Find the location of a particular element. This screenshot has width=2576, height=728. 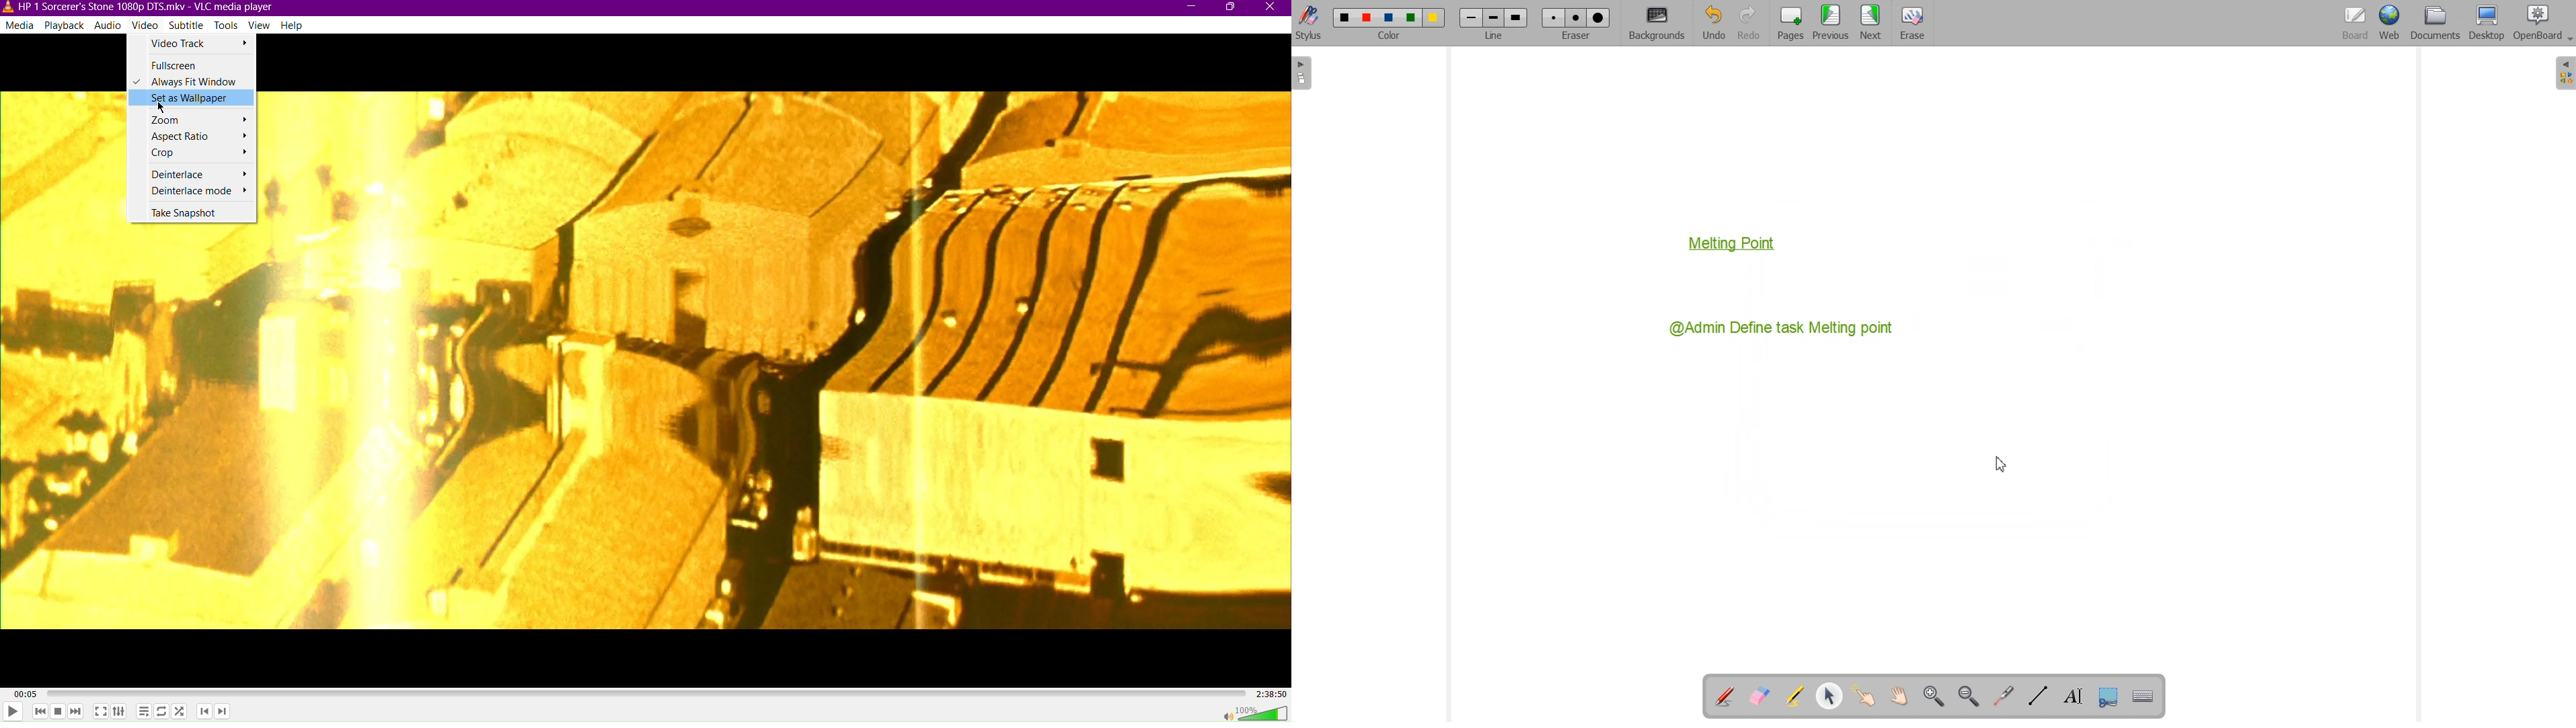

Melting Point is located at coordinates (1735, 243).